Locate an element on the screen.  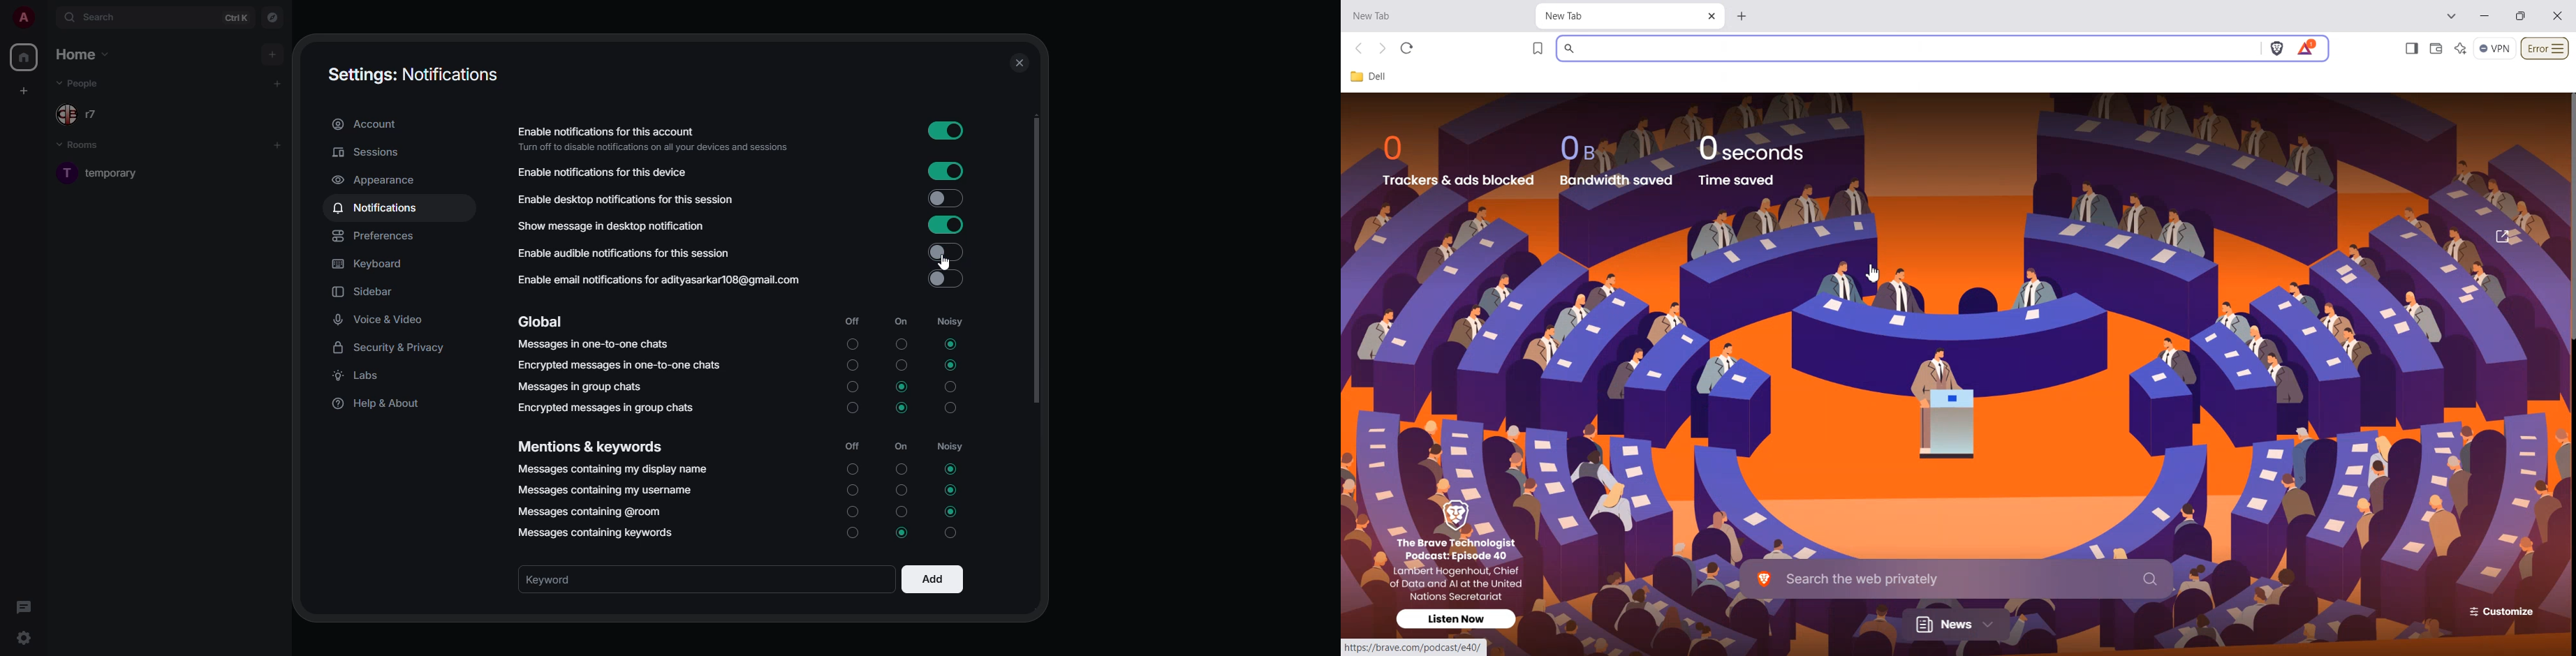
enable email notifications is located at coordinates (661, 279).